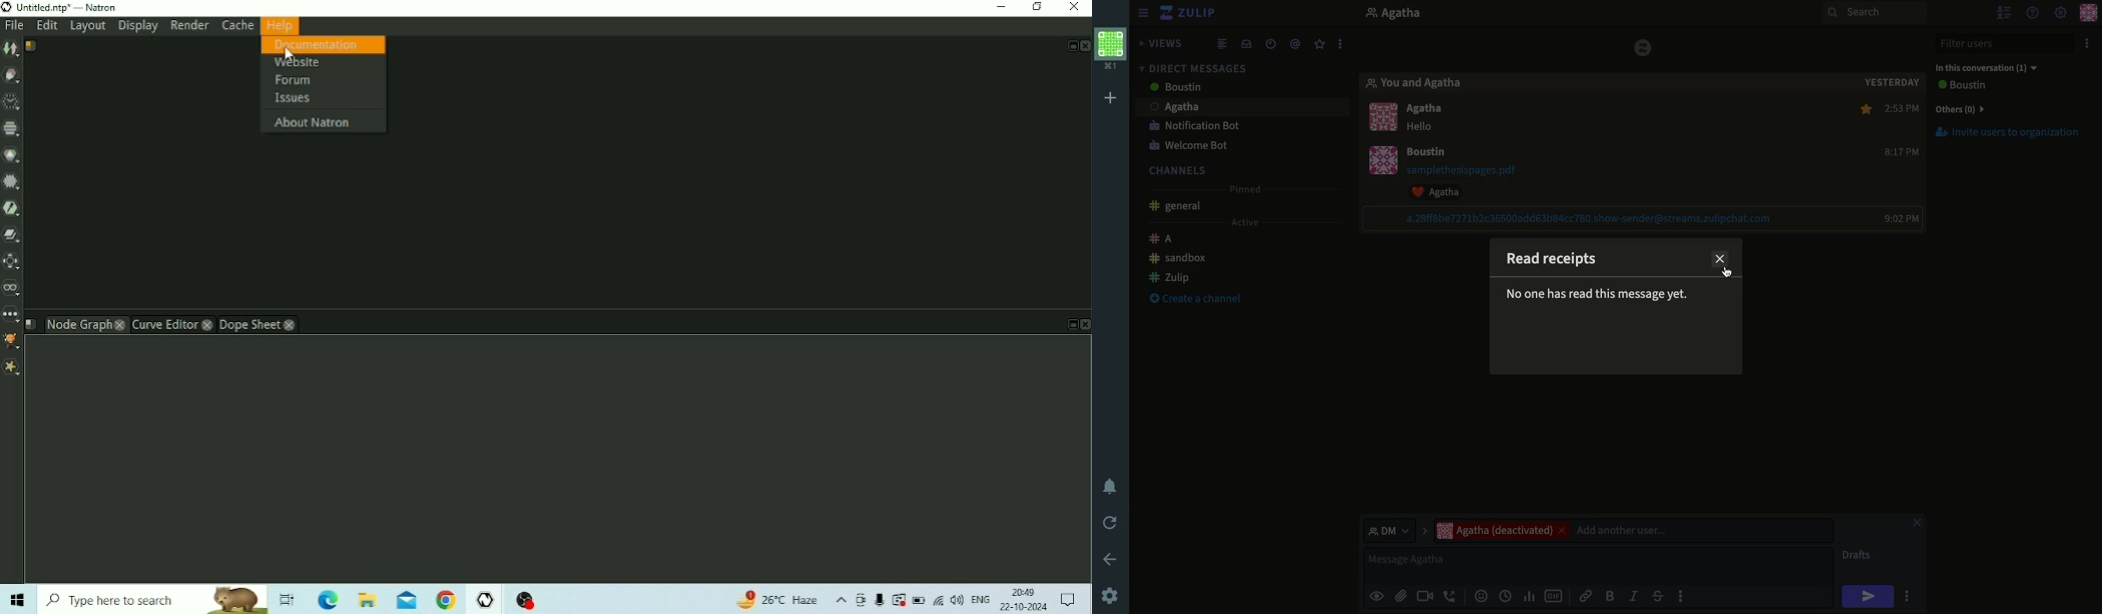 The image size is (2128, 616). Describe the element at coordinates (1183, 169) in the screenshot. I see `Channels` at that location.